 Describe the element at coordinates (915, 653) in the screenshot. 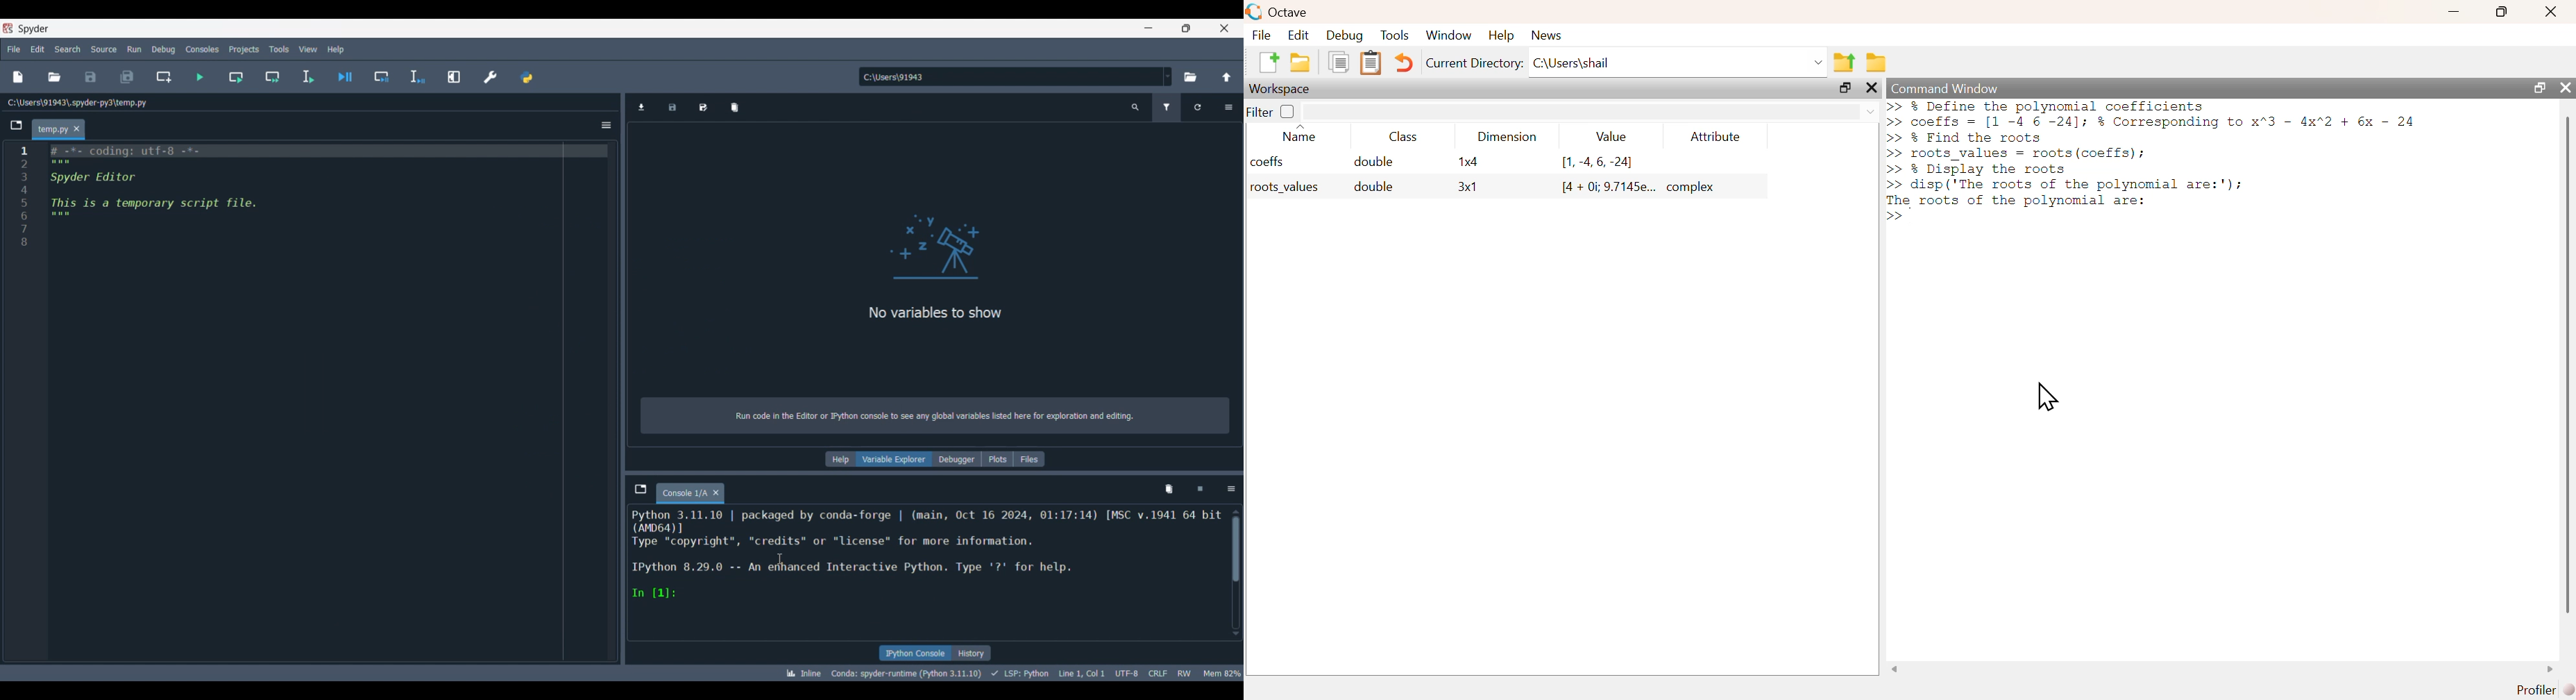

I see `IPython console` at that location.